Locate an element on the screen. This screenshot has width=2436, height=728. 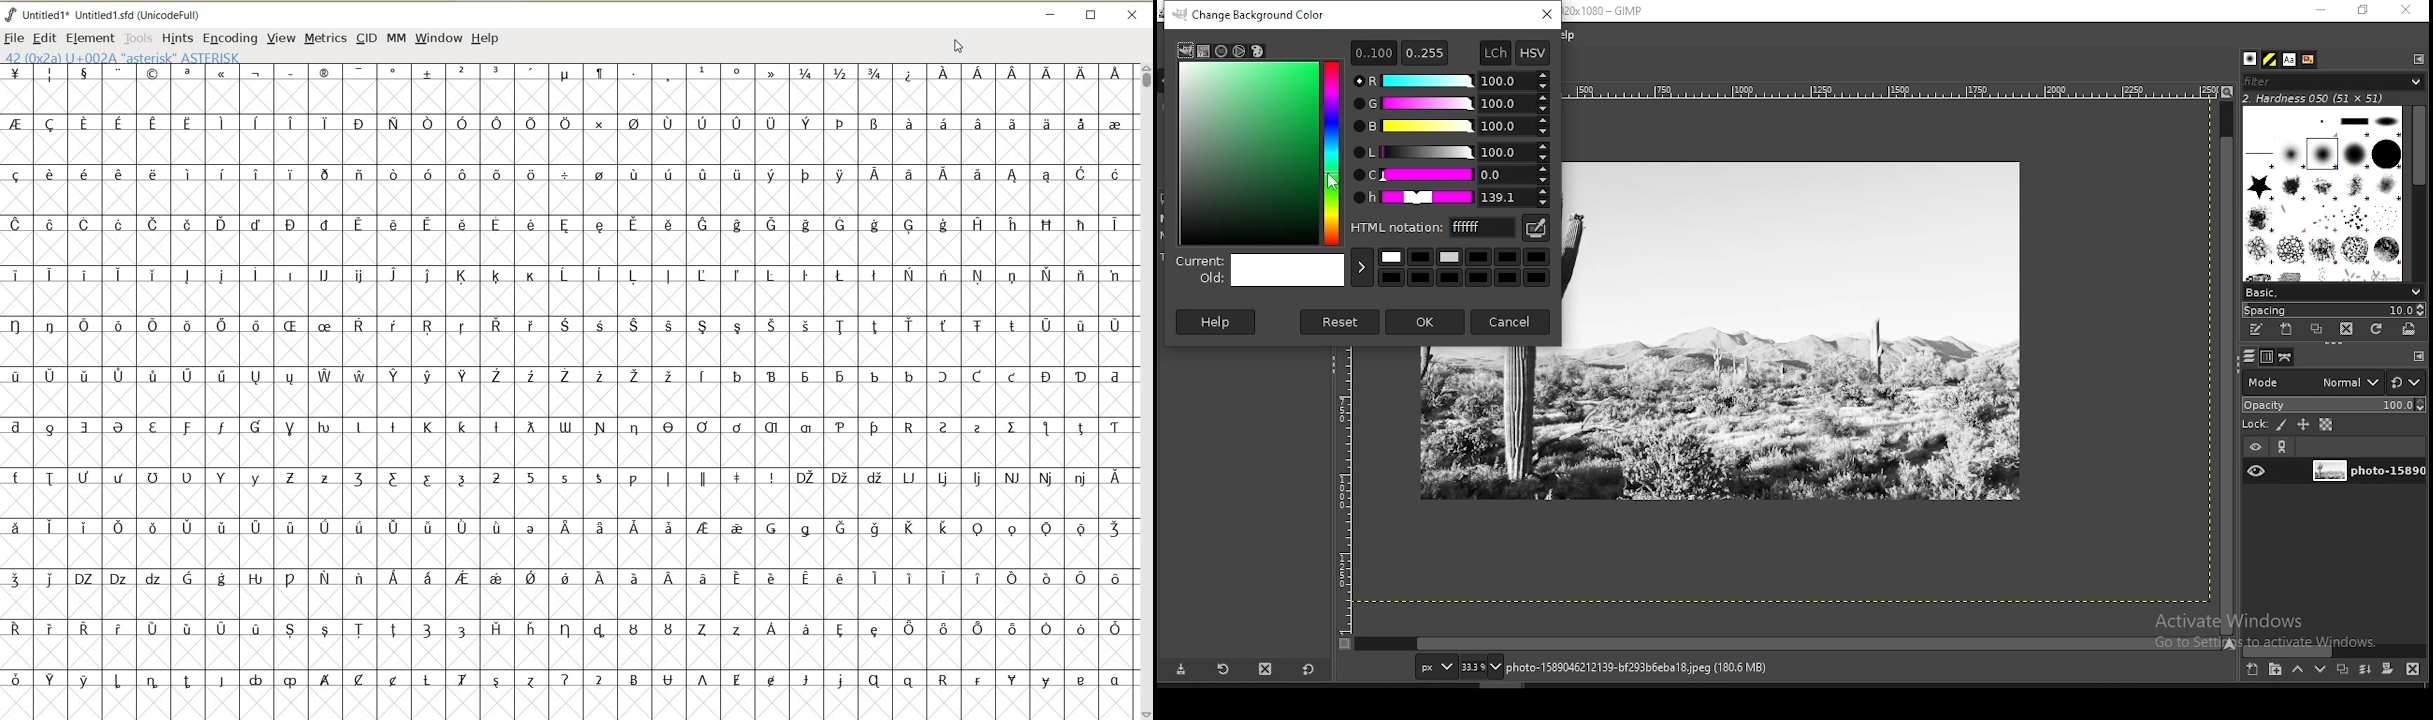
hsv is located at coordinates (1533, 53).